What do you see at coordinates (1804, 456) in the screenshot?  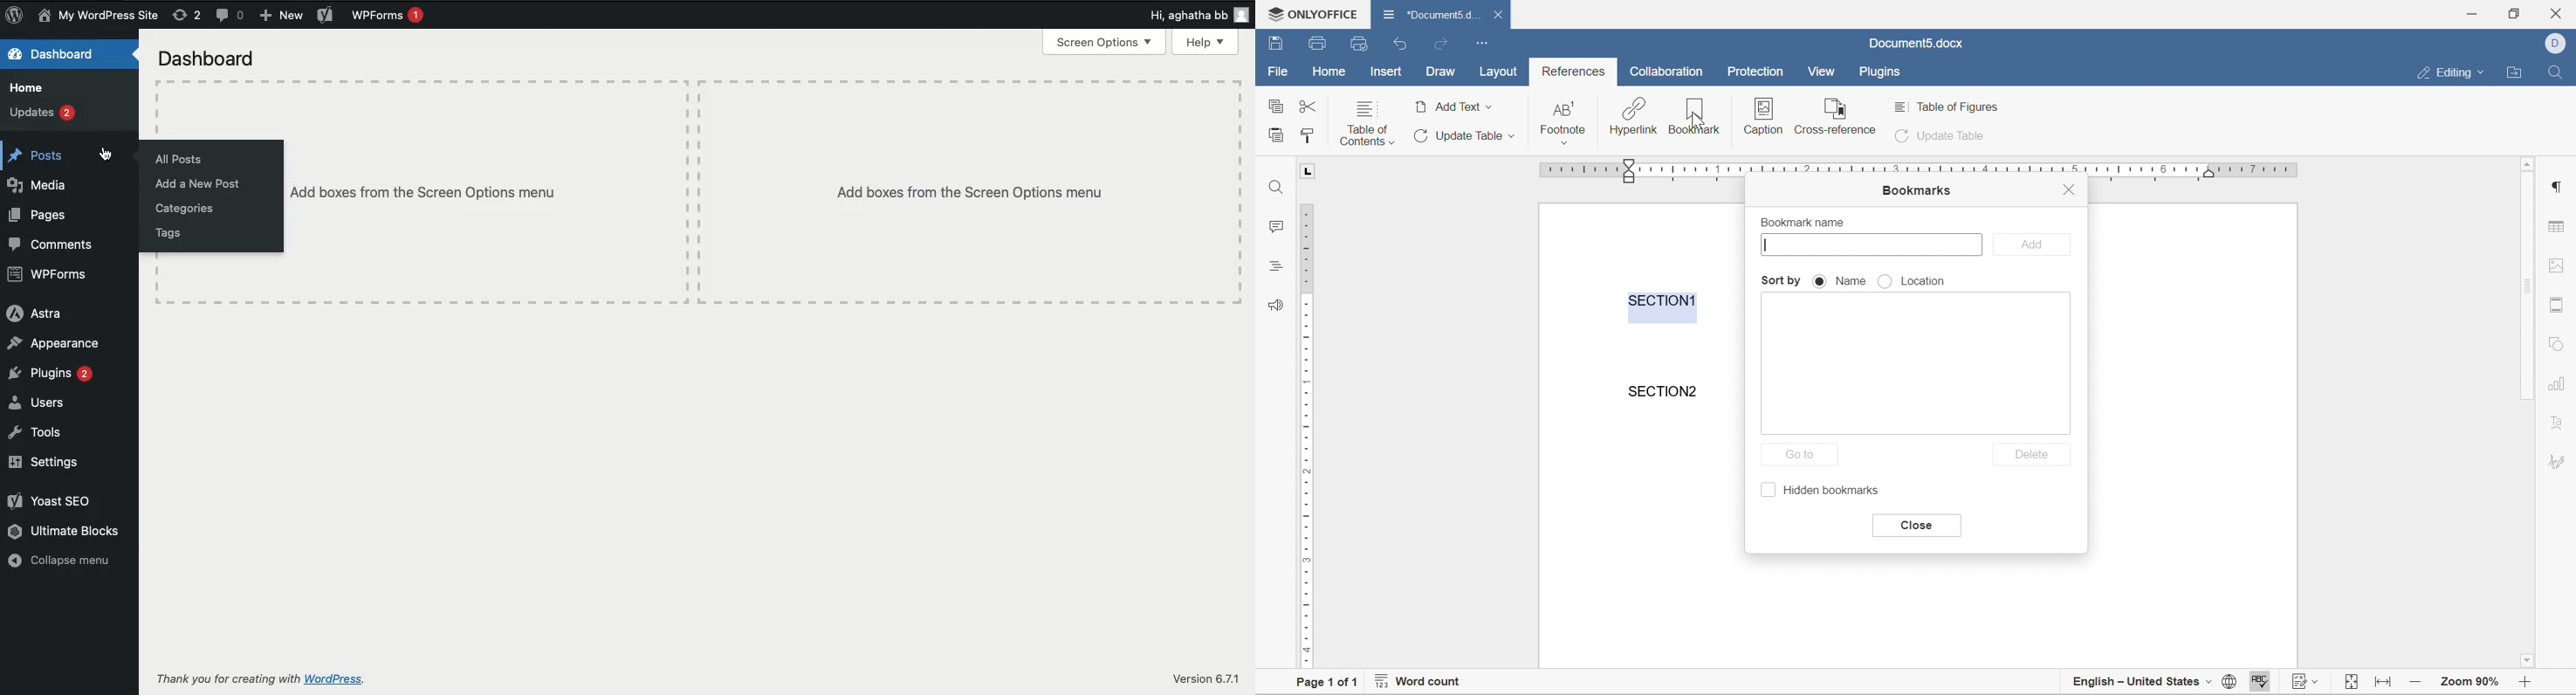 I see `go to` at bounding box center [1804, 456].